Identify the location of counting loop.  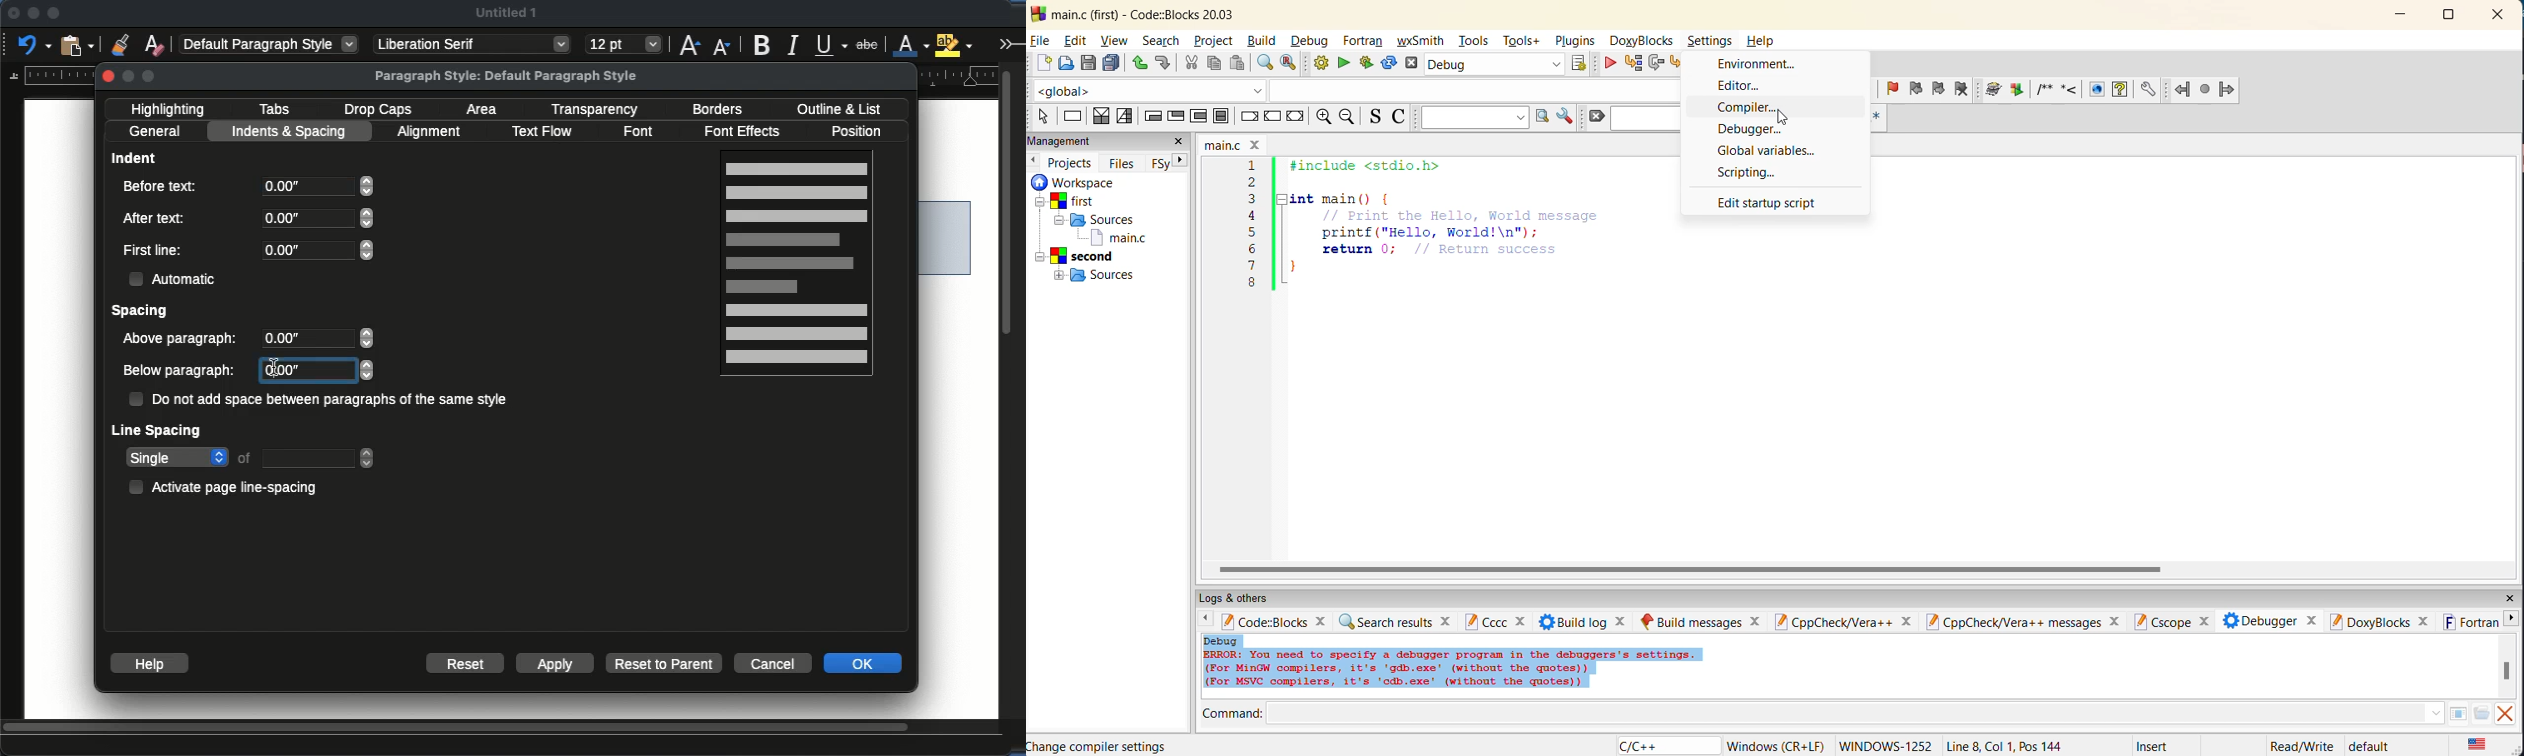
(1201, 117).